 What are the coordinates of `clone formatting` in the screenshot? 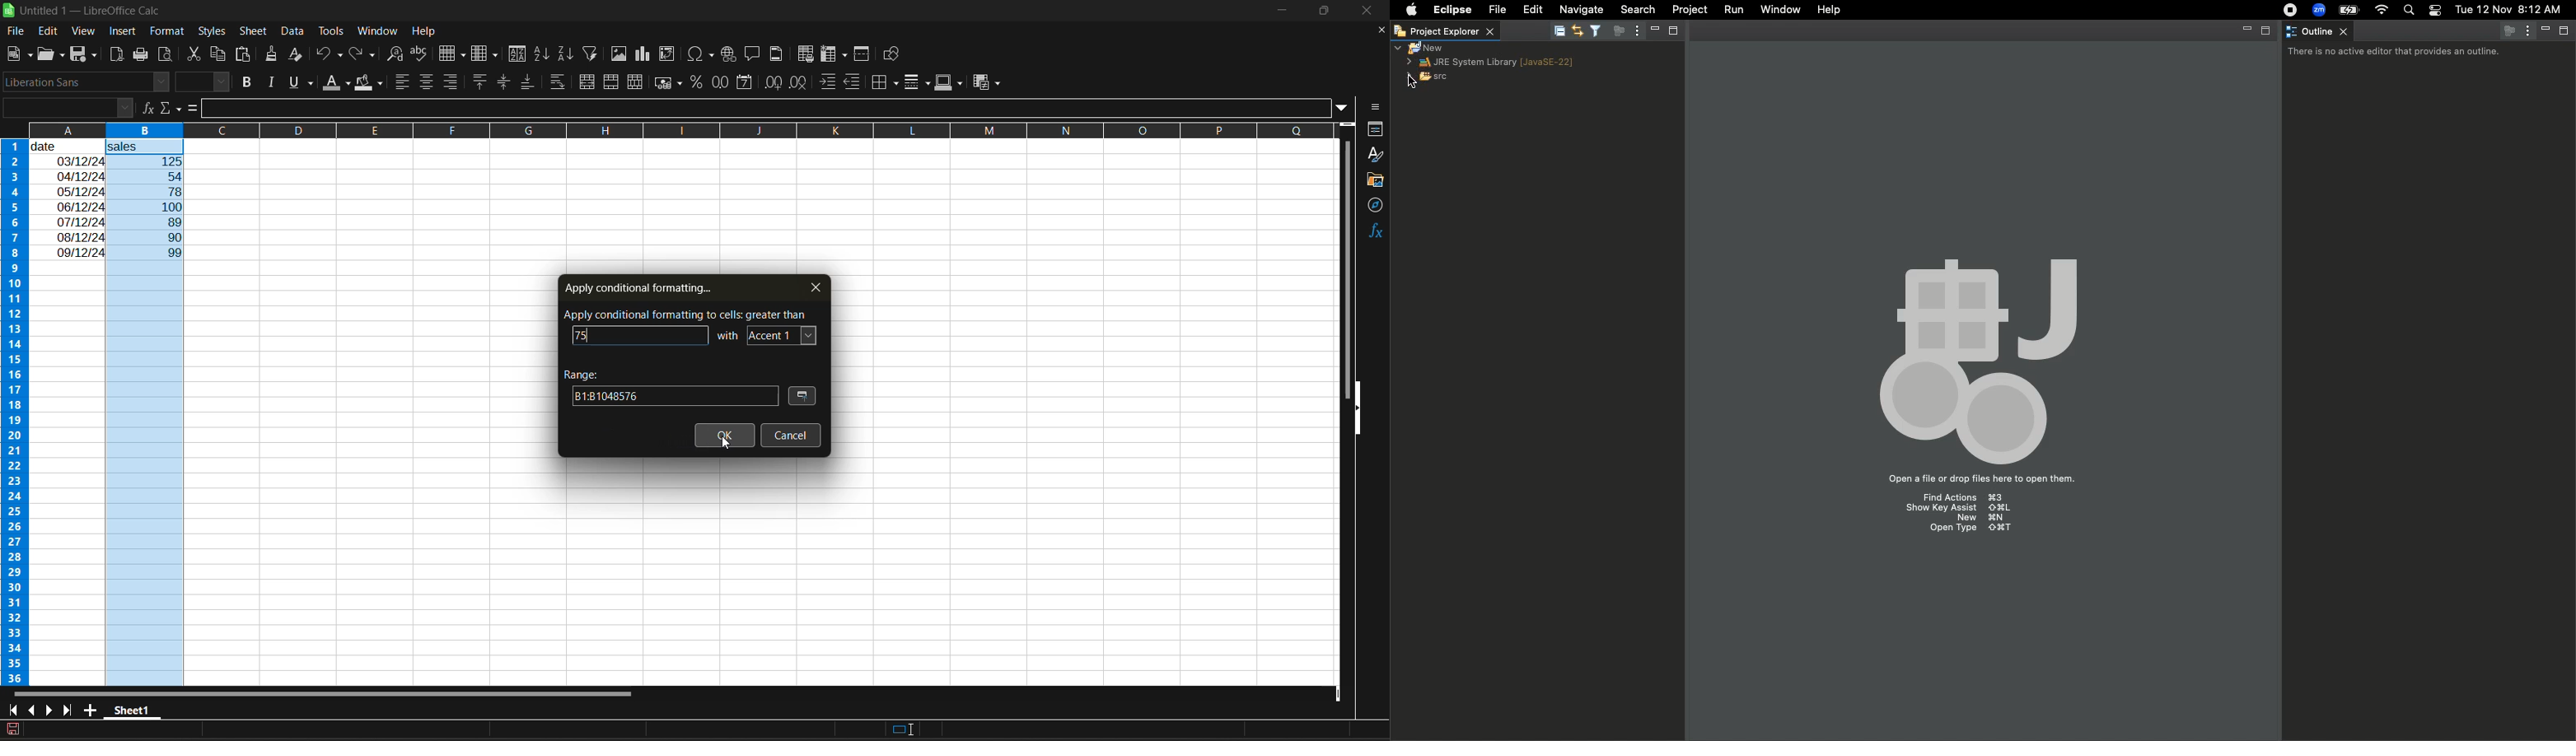 It's located at (274, 55).